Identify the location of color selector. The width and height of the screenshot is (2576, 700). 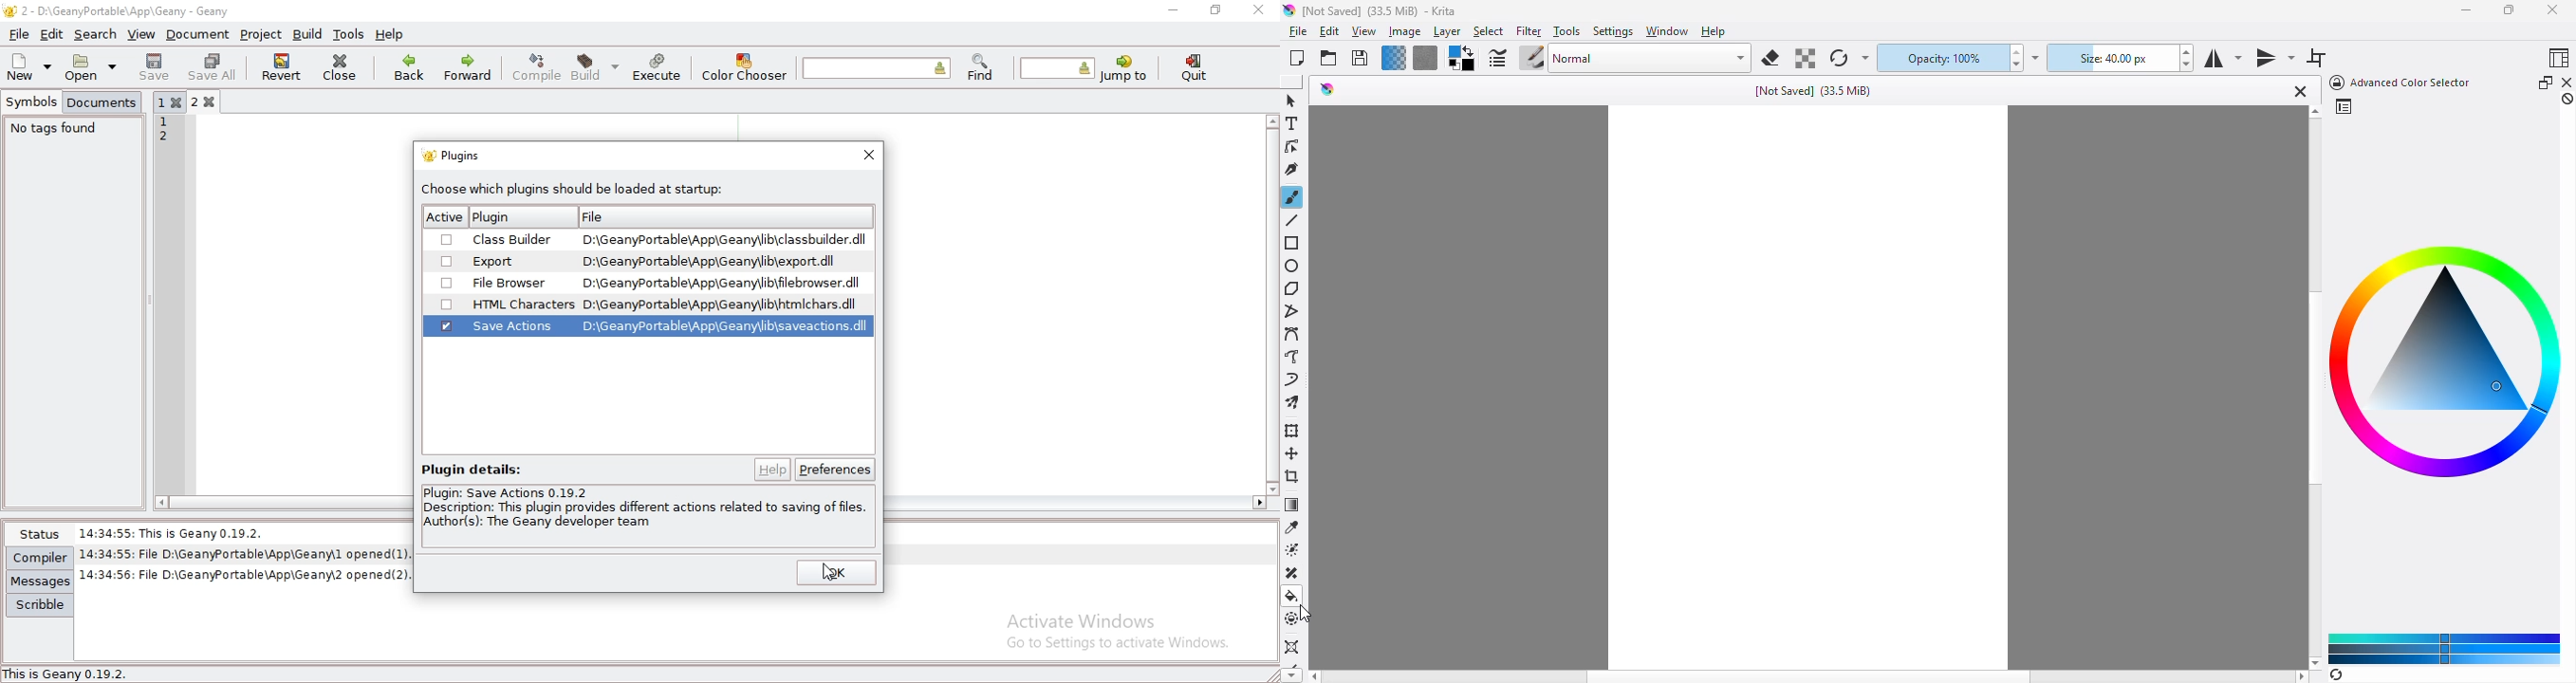
(2343, 106).